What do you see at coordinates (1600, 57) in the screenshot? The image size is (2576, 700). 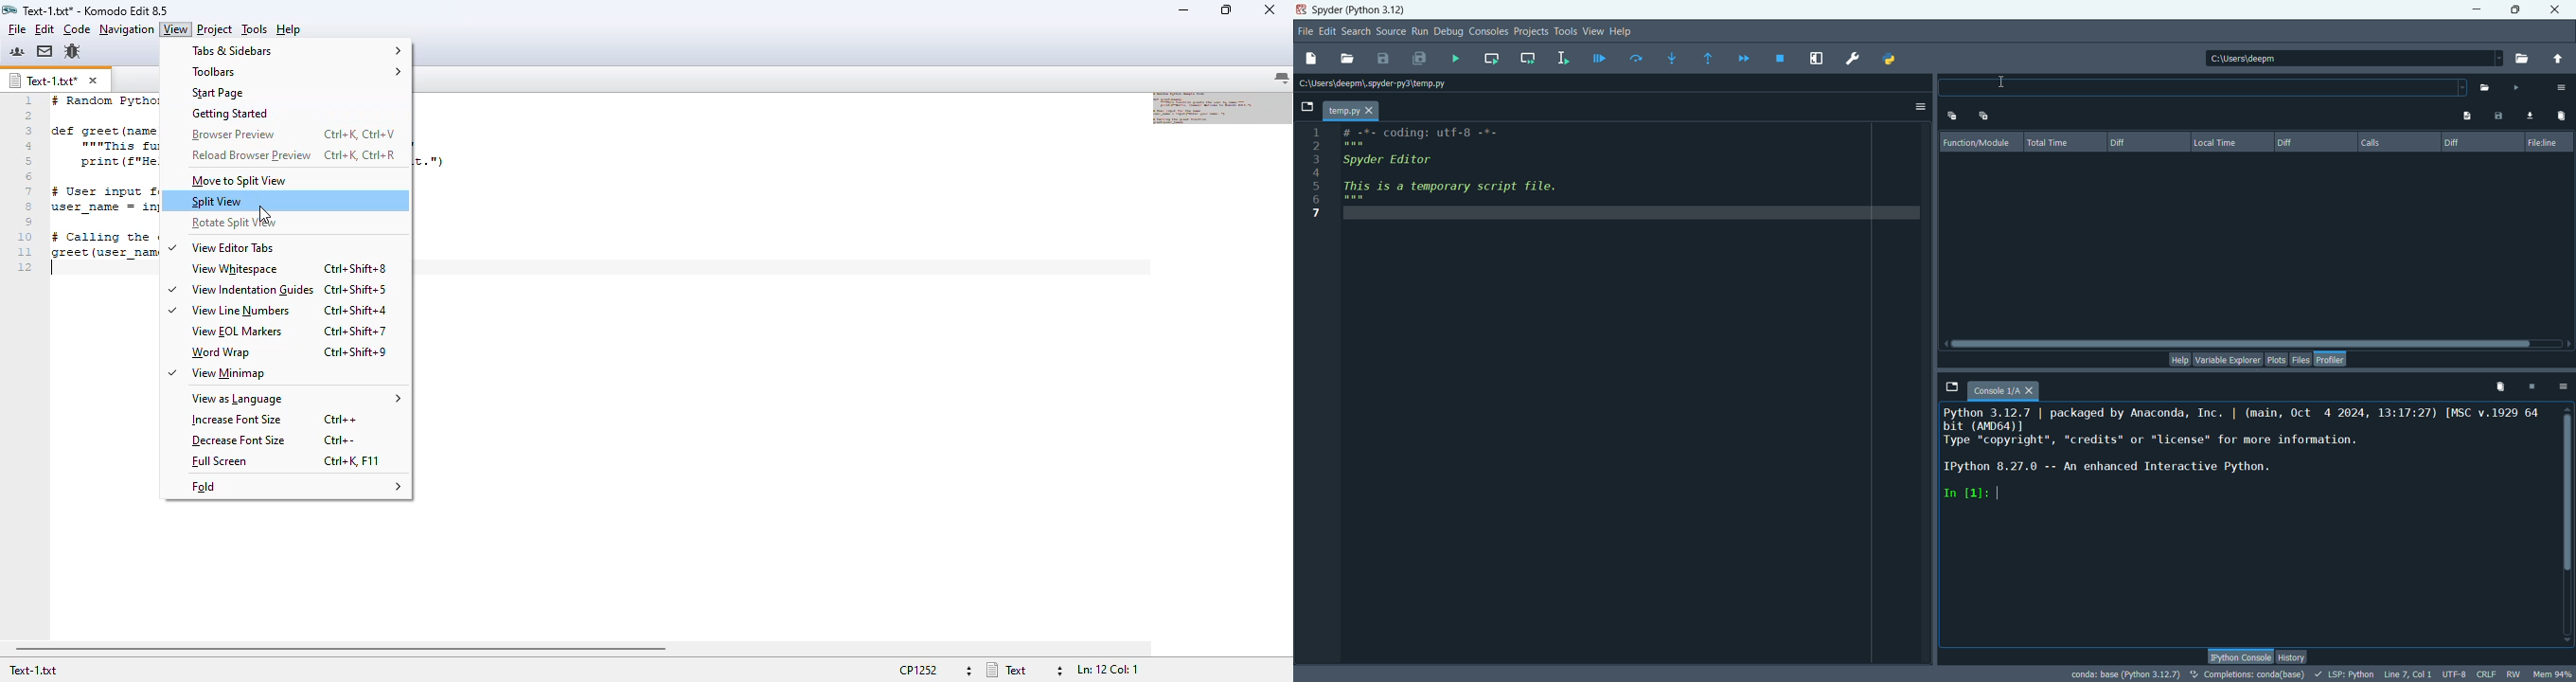 I see `debug files` at bounding box center [1600, 57].